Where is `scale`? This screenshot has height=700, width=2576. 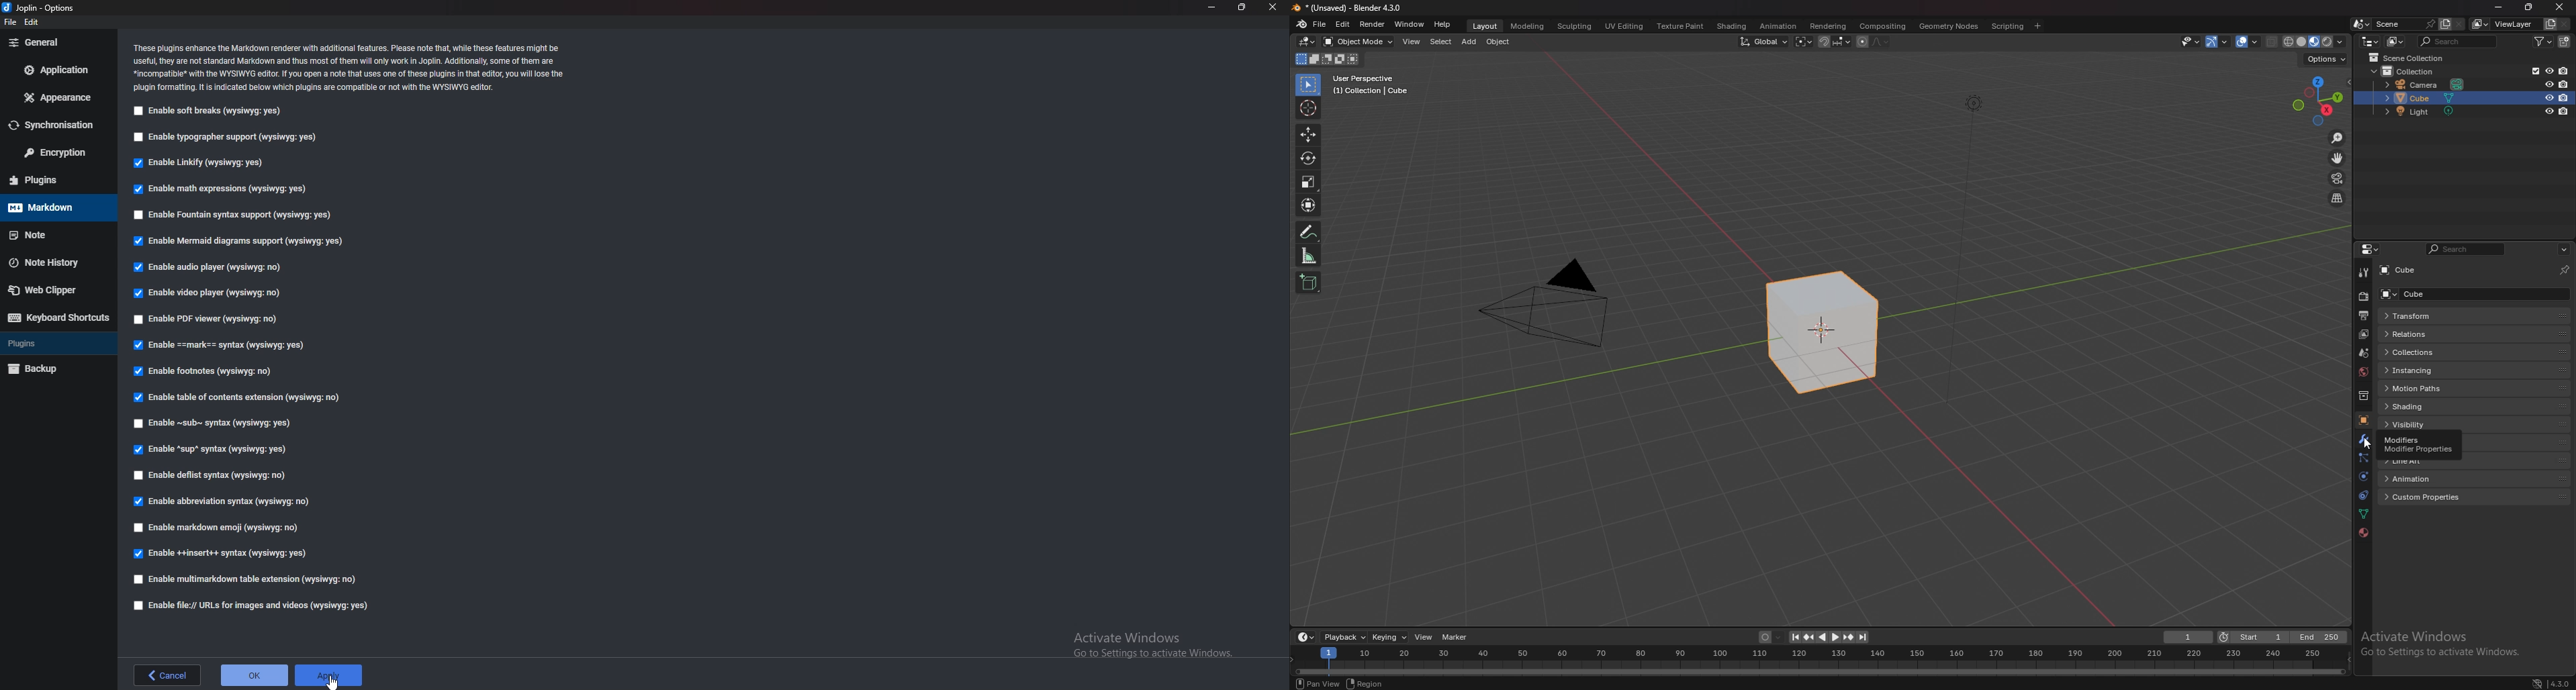
scale is located at coordinates (1309, 182).